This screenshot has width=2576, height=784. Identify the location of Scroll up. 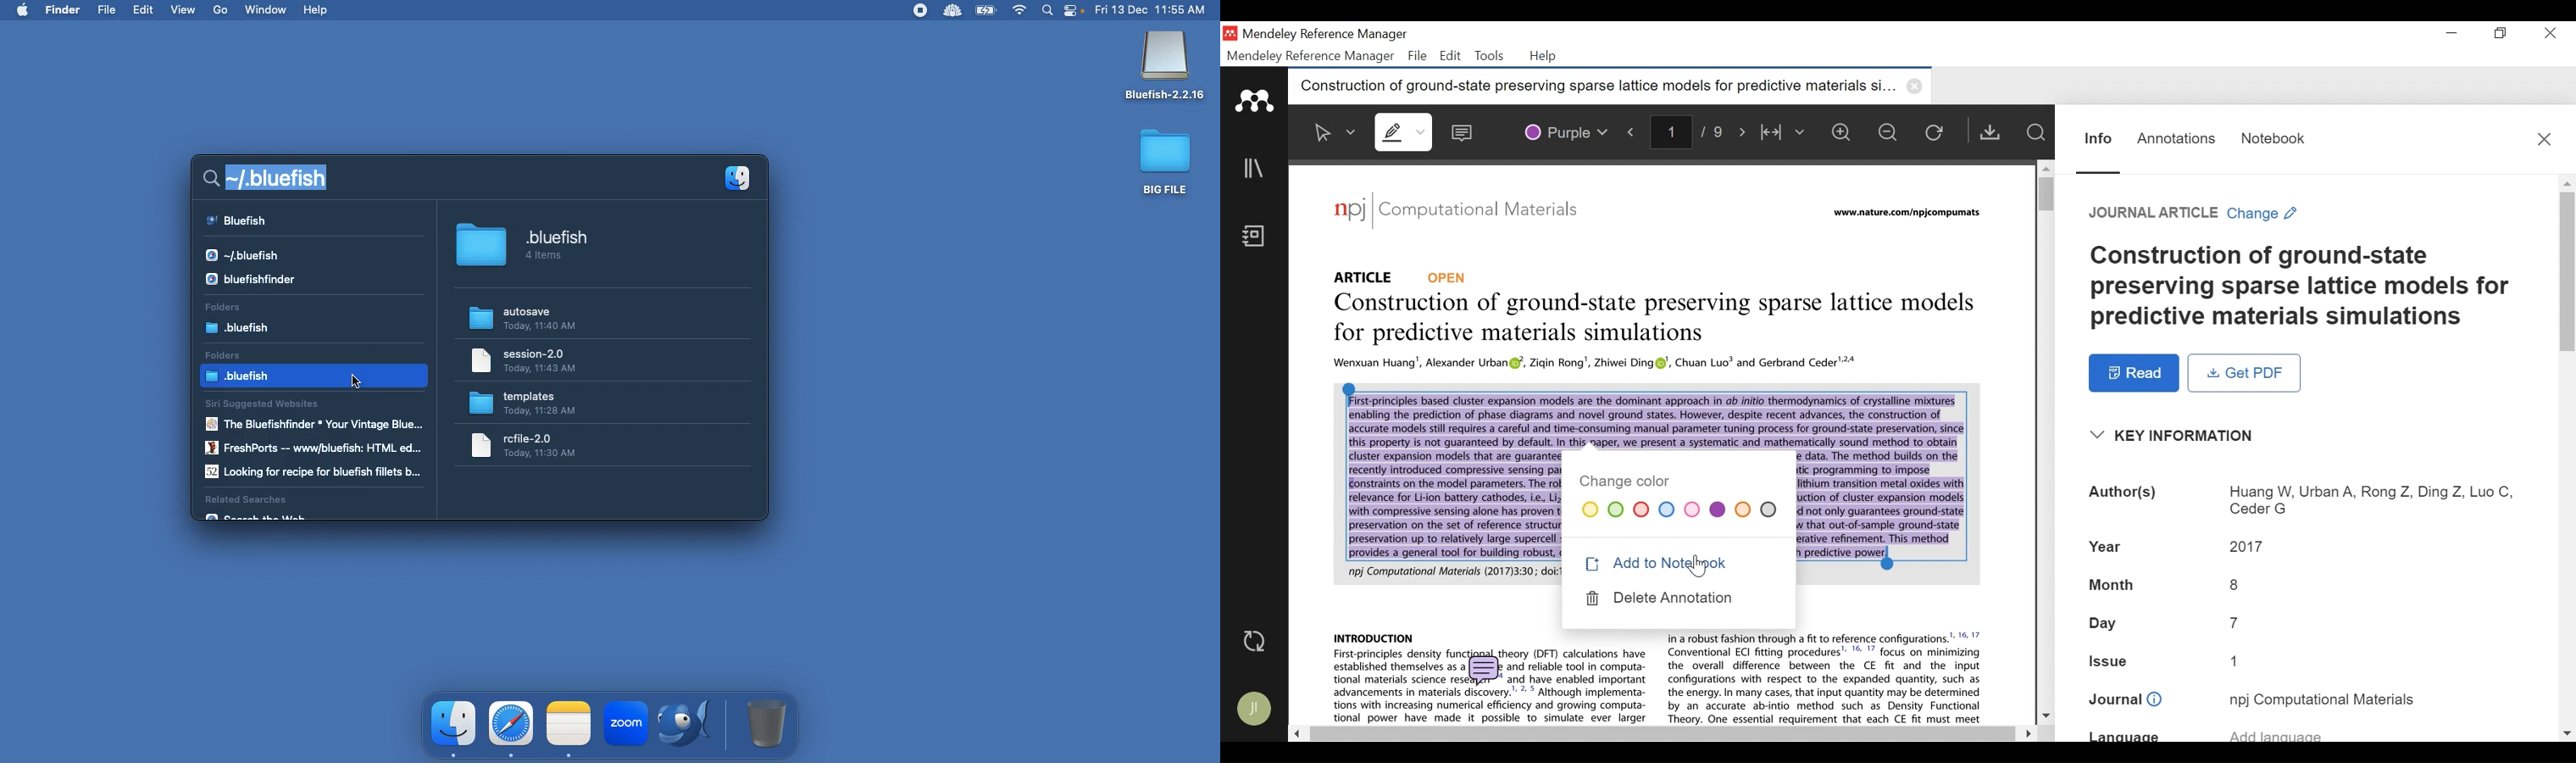
(2567, 183).